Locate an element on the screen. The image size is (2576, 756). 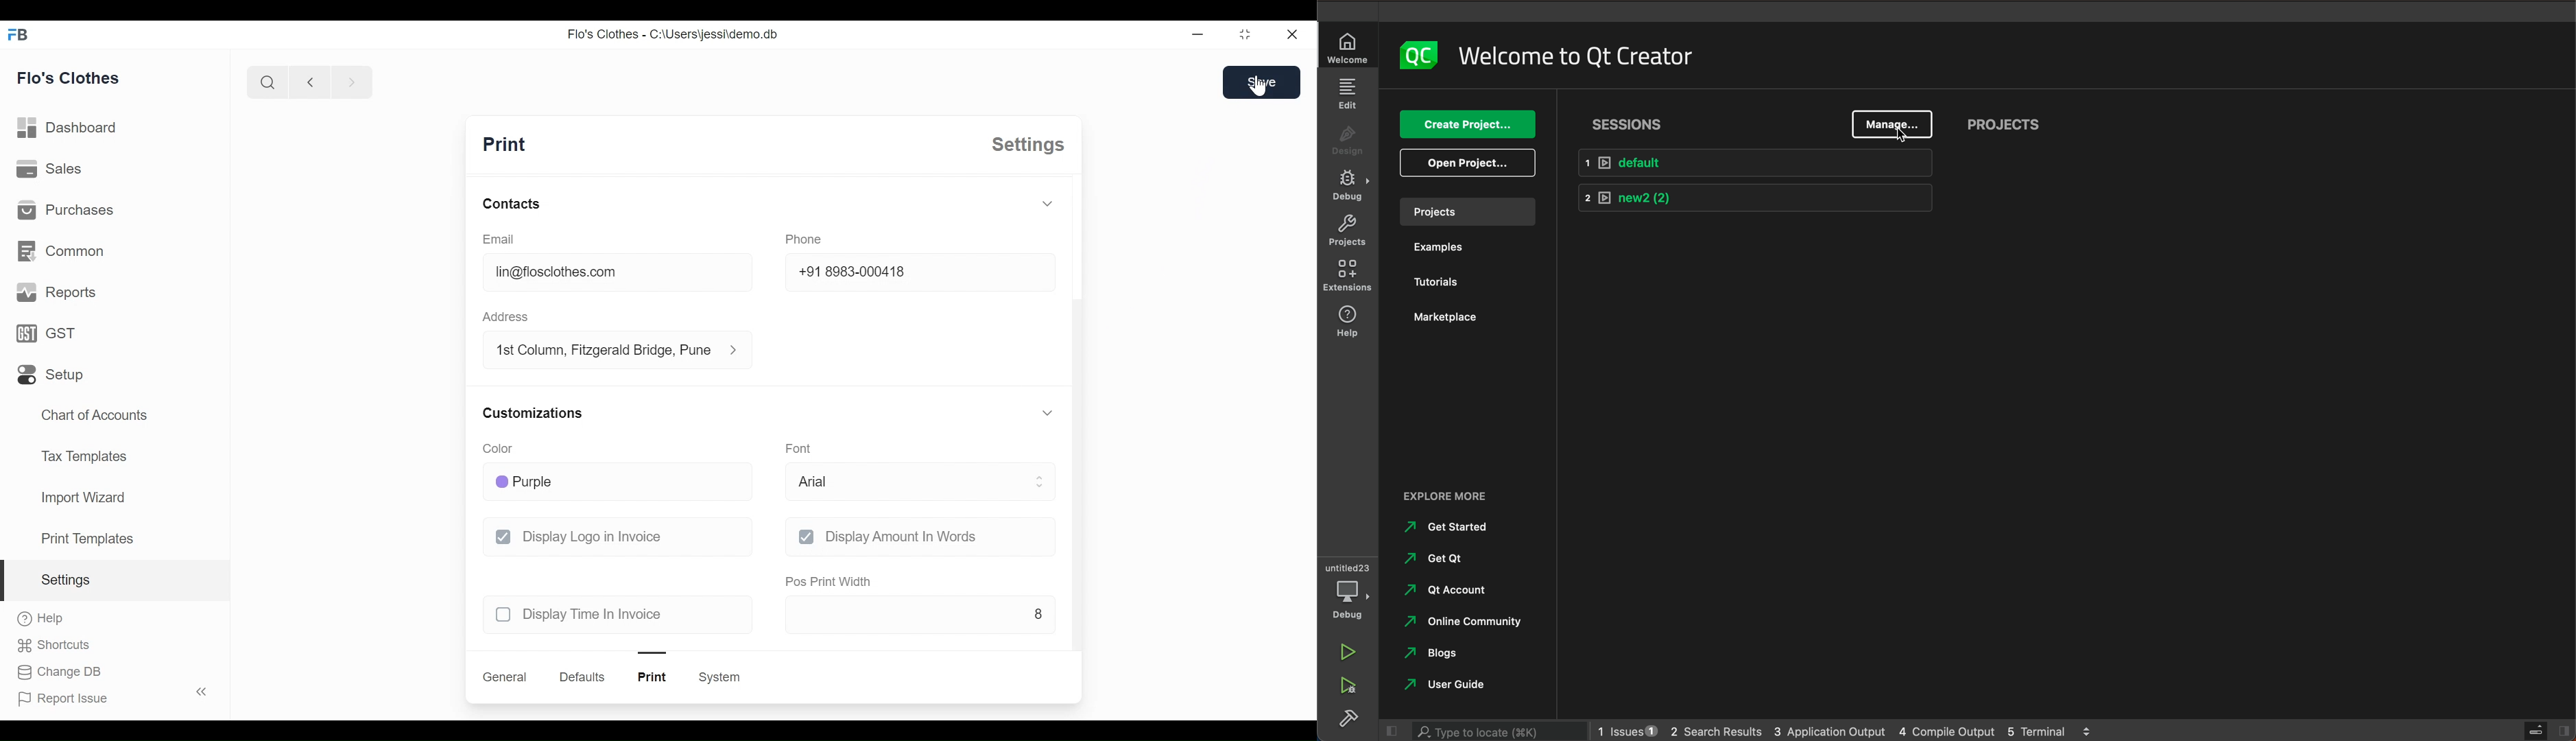
toggle expand/collapse is located at coordinates (1047, 203).